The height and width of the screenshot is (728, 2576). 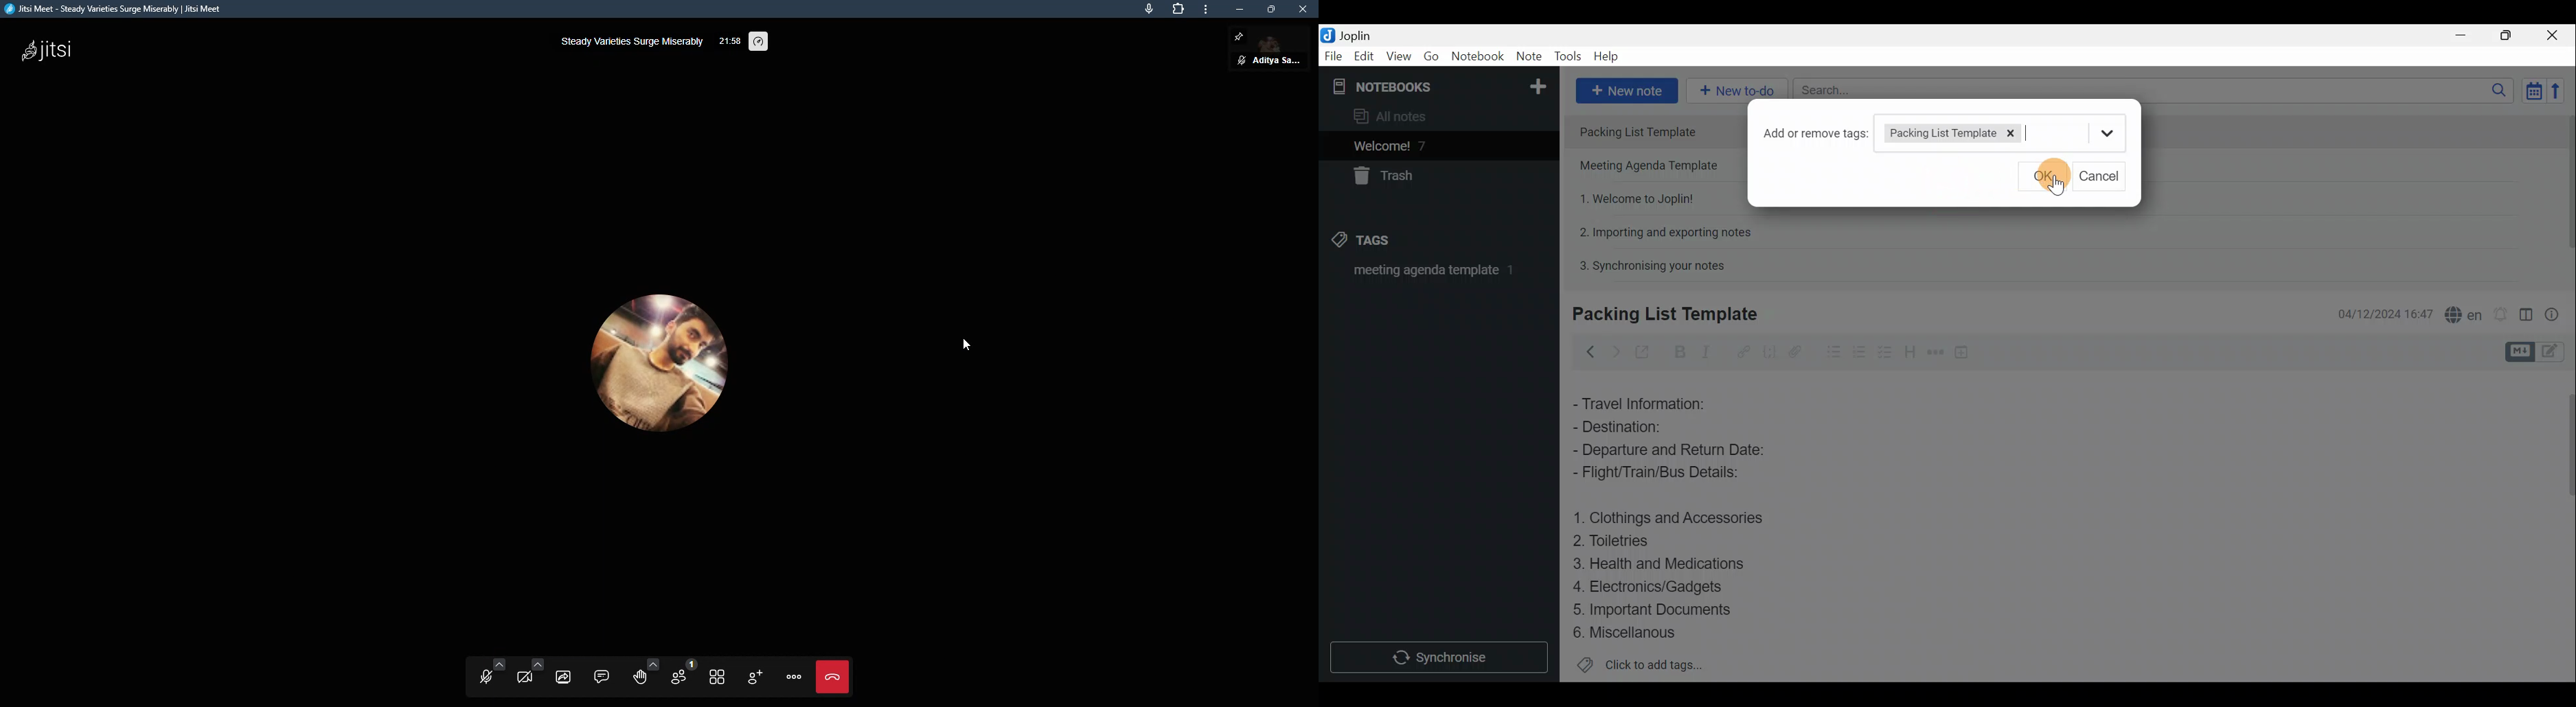 What do you see at coordinates (1655, 609) in the screenshot?
I see `Important Documents` at bounding box center [1655, 609].